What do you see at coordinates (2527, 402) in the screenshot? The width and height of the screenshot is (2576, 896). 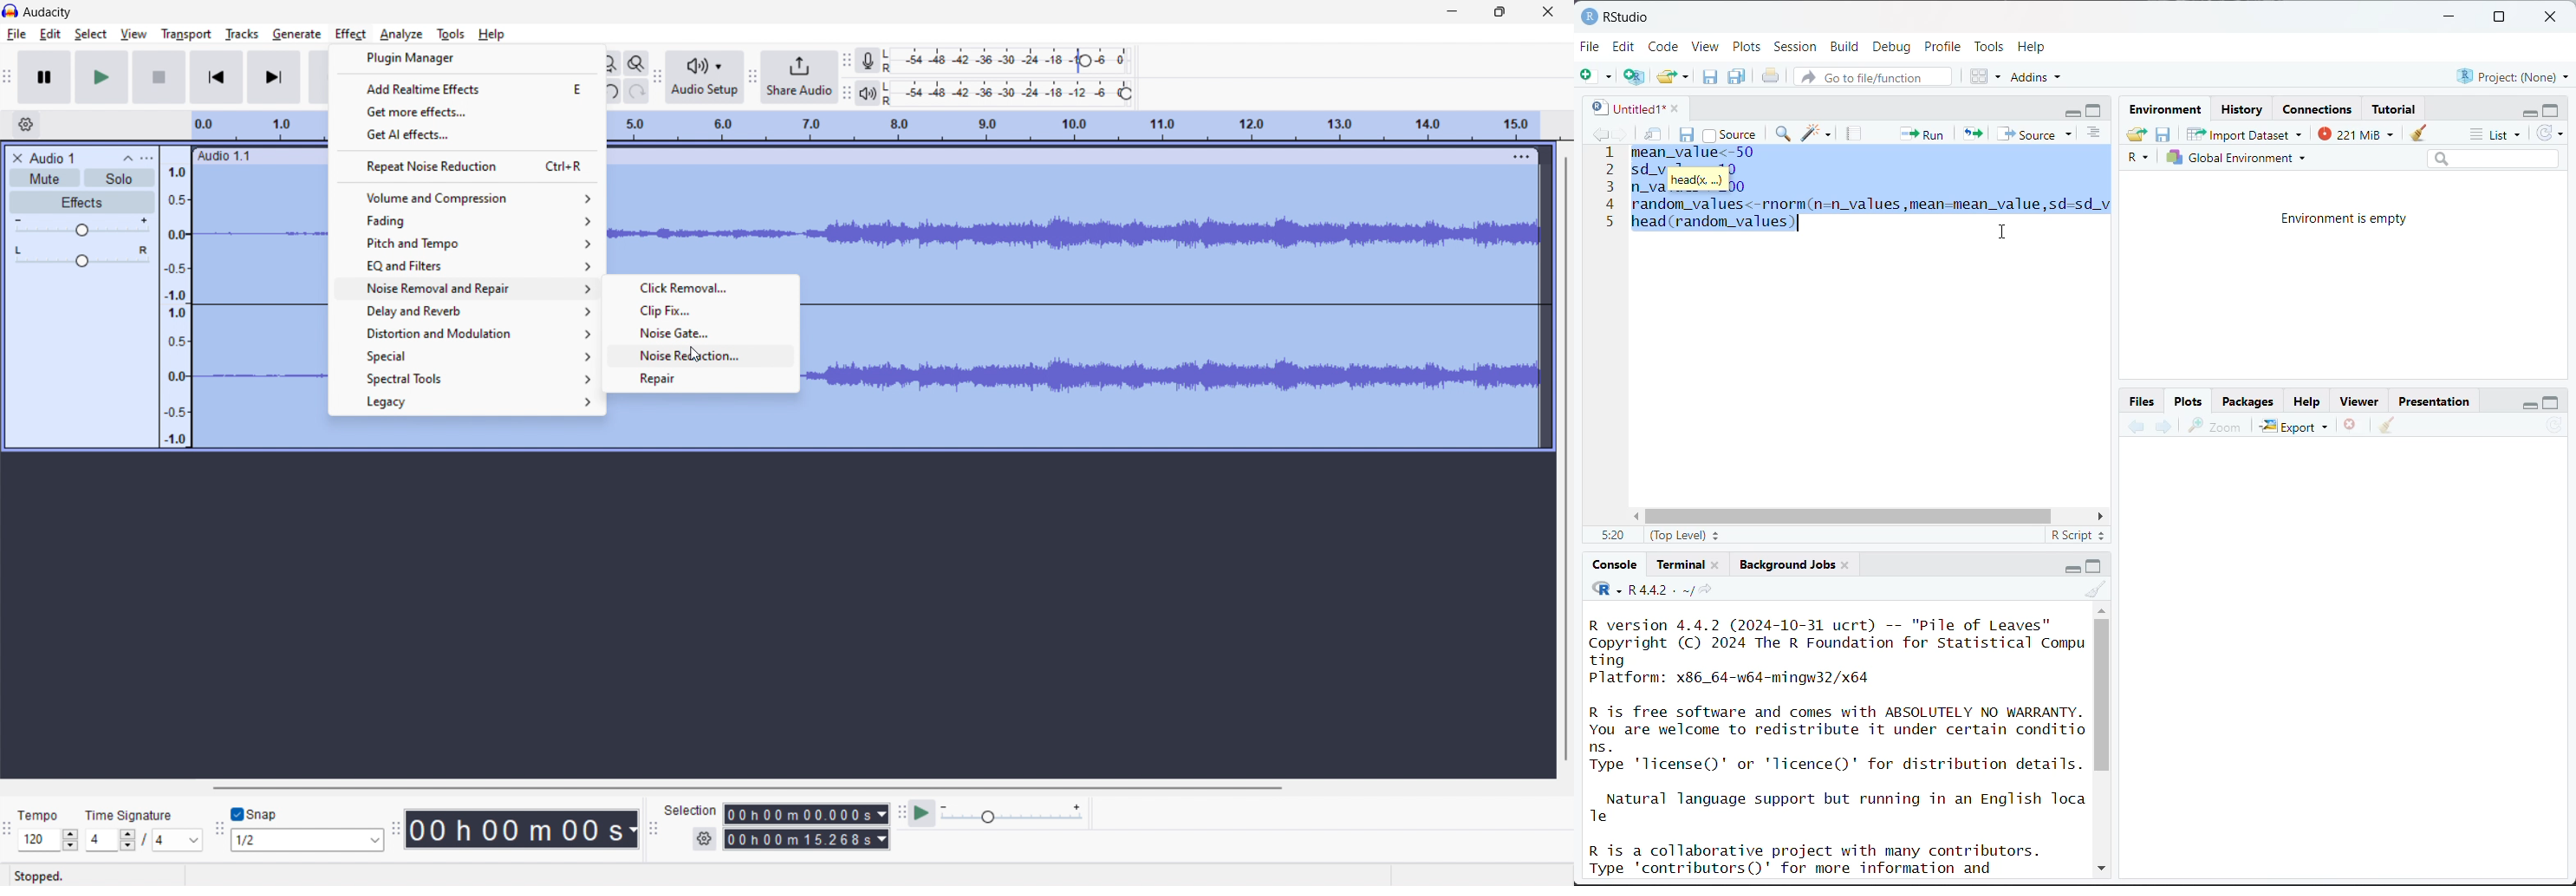 I see `minimize` at bounding box center [2527, 402].